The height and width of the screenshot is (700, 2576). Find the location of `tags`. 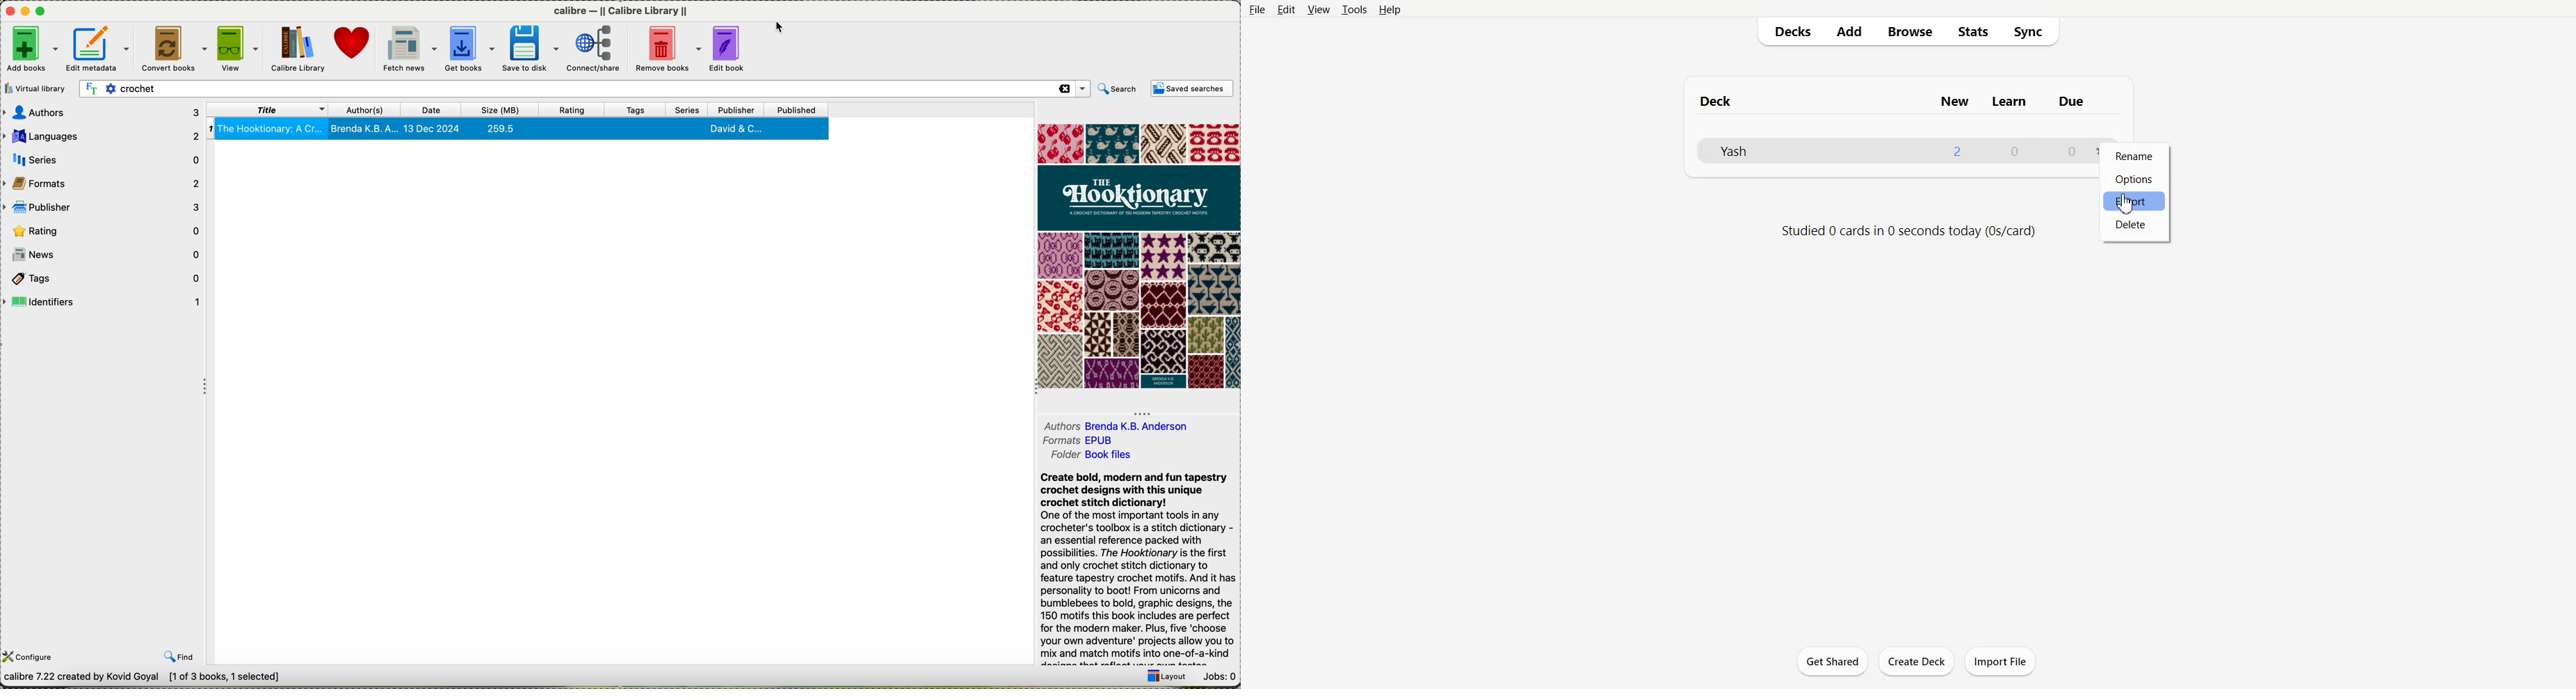

tags is located at coordinates (106, 278).